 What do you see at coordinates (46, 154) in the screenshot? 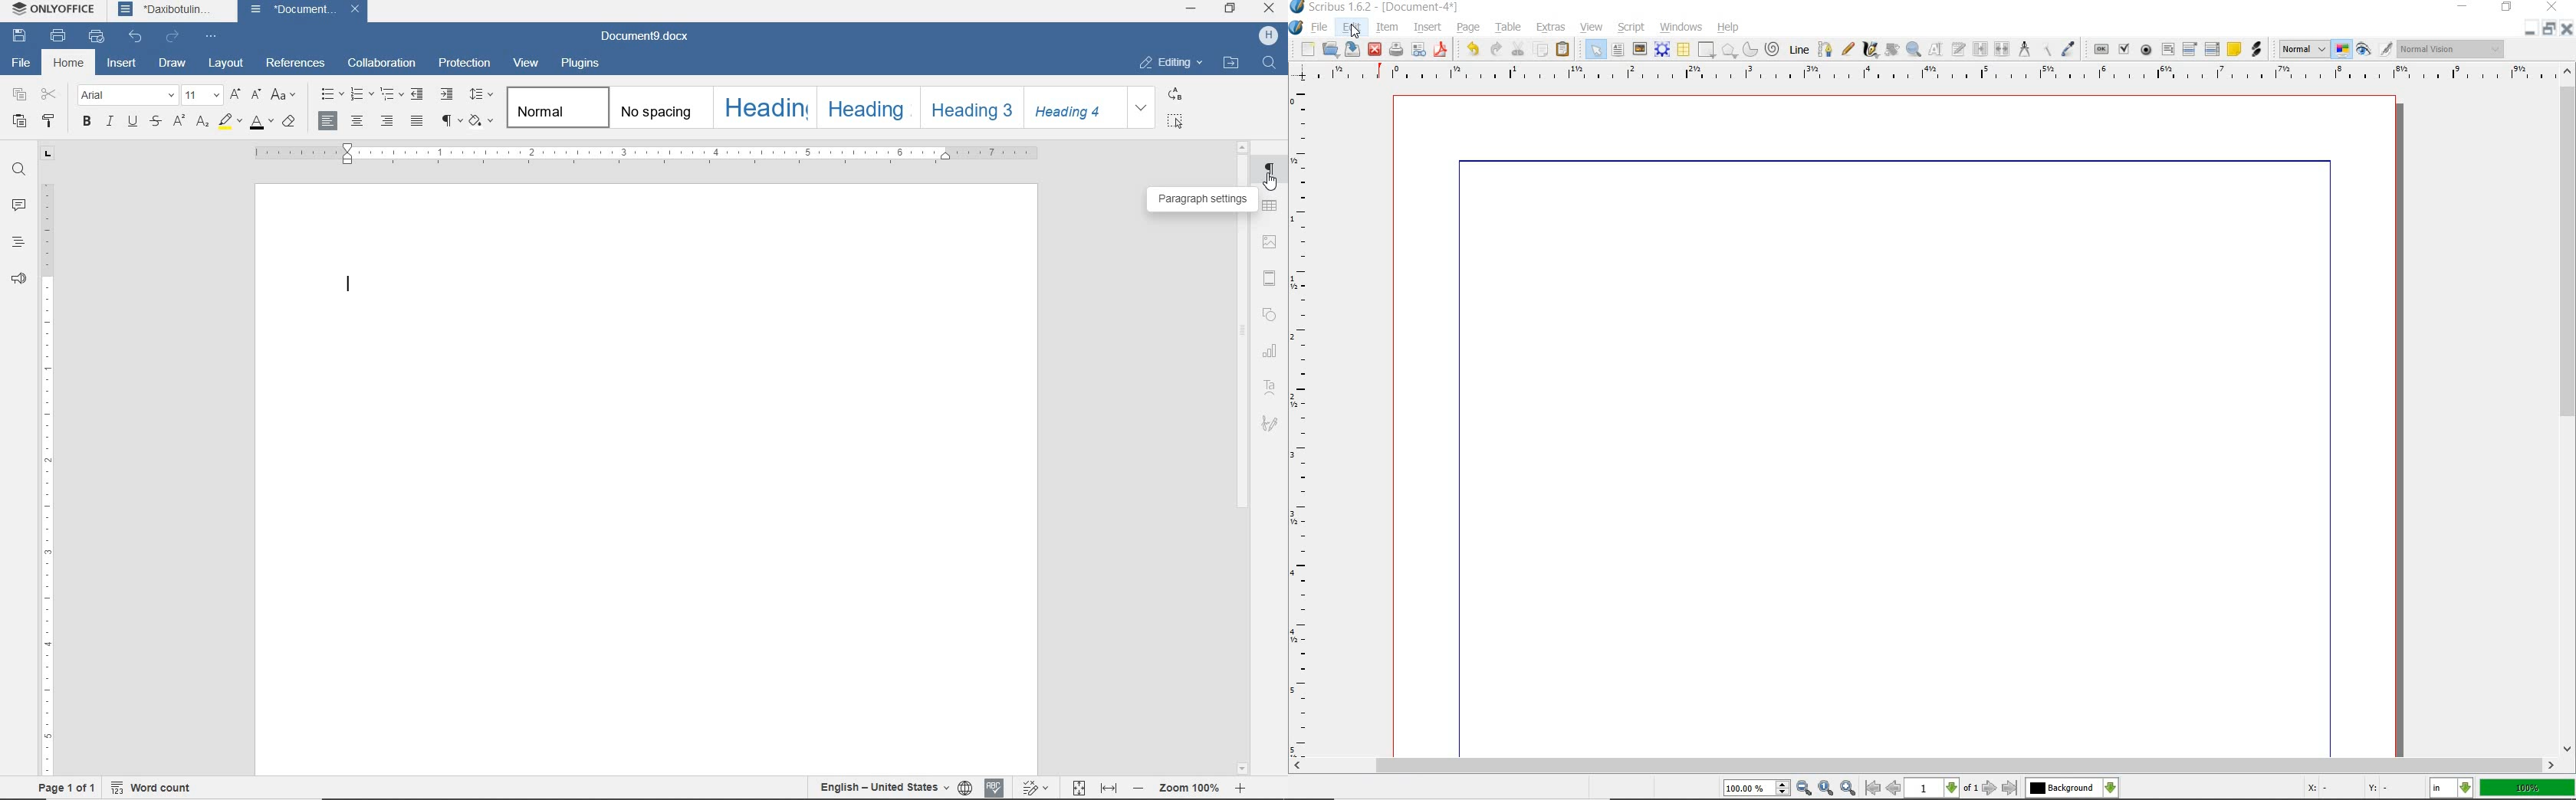
I see `tab stop` at bounding box center [46, 154].